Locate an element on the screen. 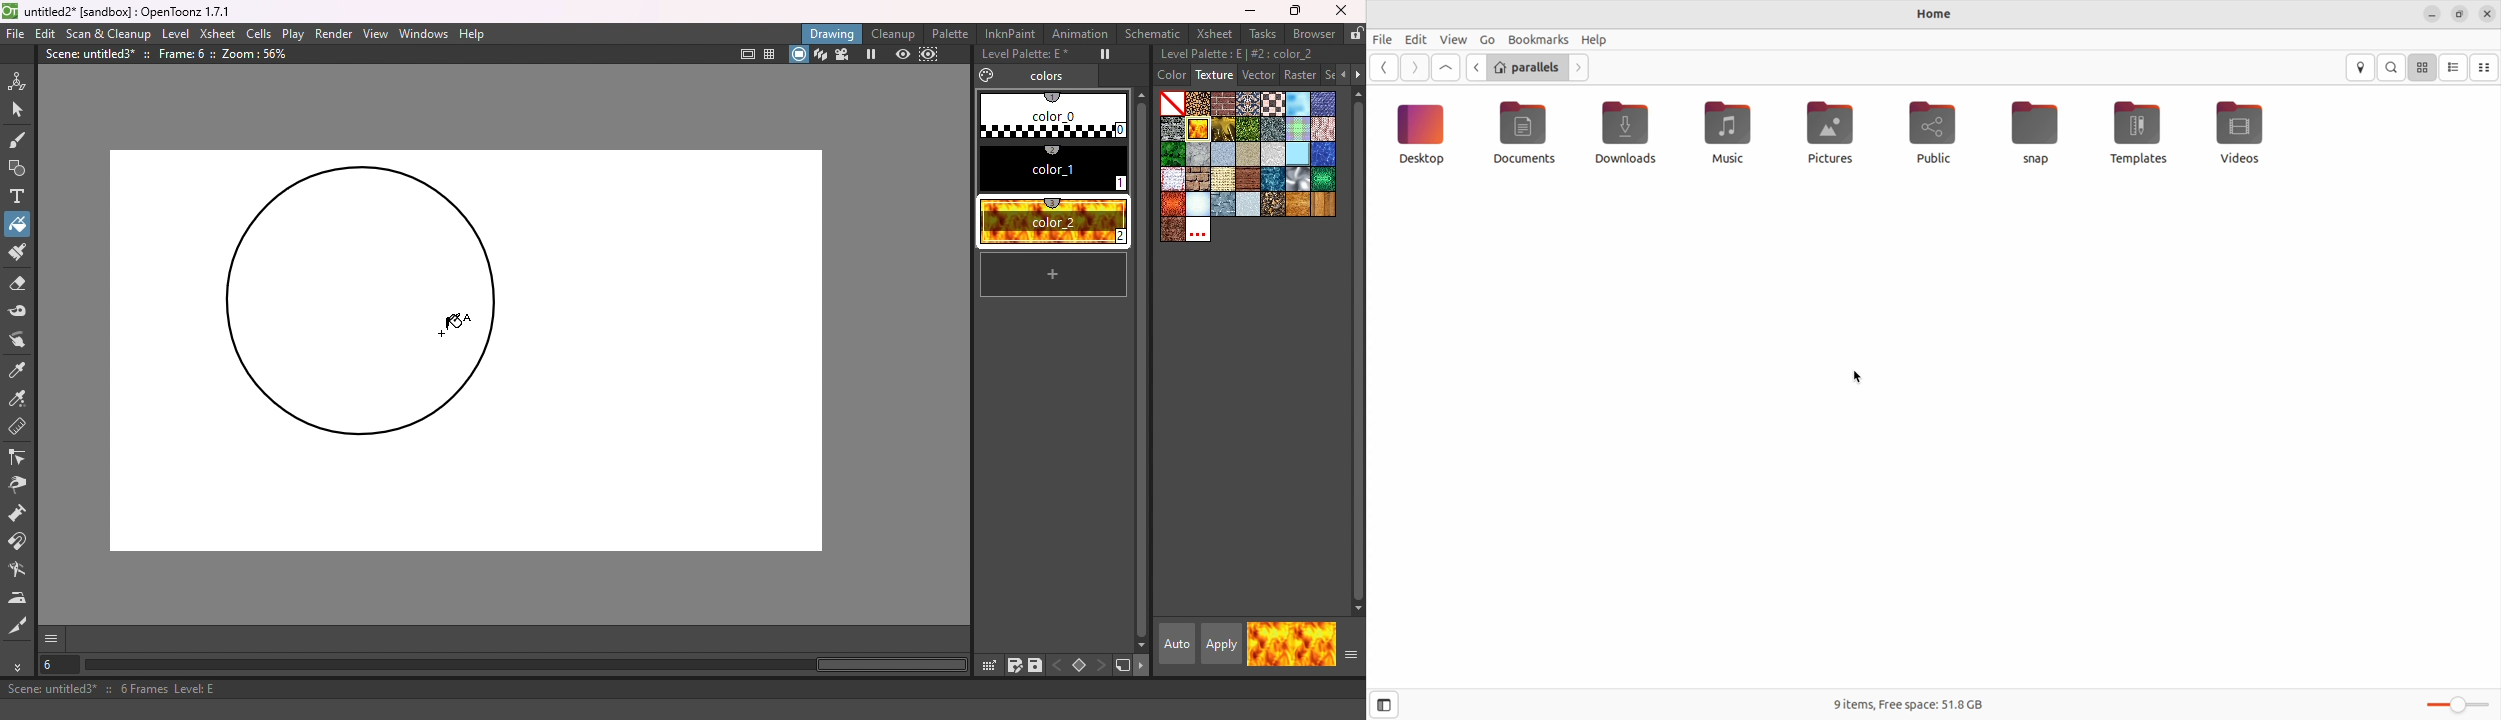 The height and width of the screenshot is (728, 2520). Grass.bmp is located at coordinates (1249, 129).